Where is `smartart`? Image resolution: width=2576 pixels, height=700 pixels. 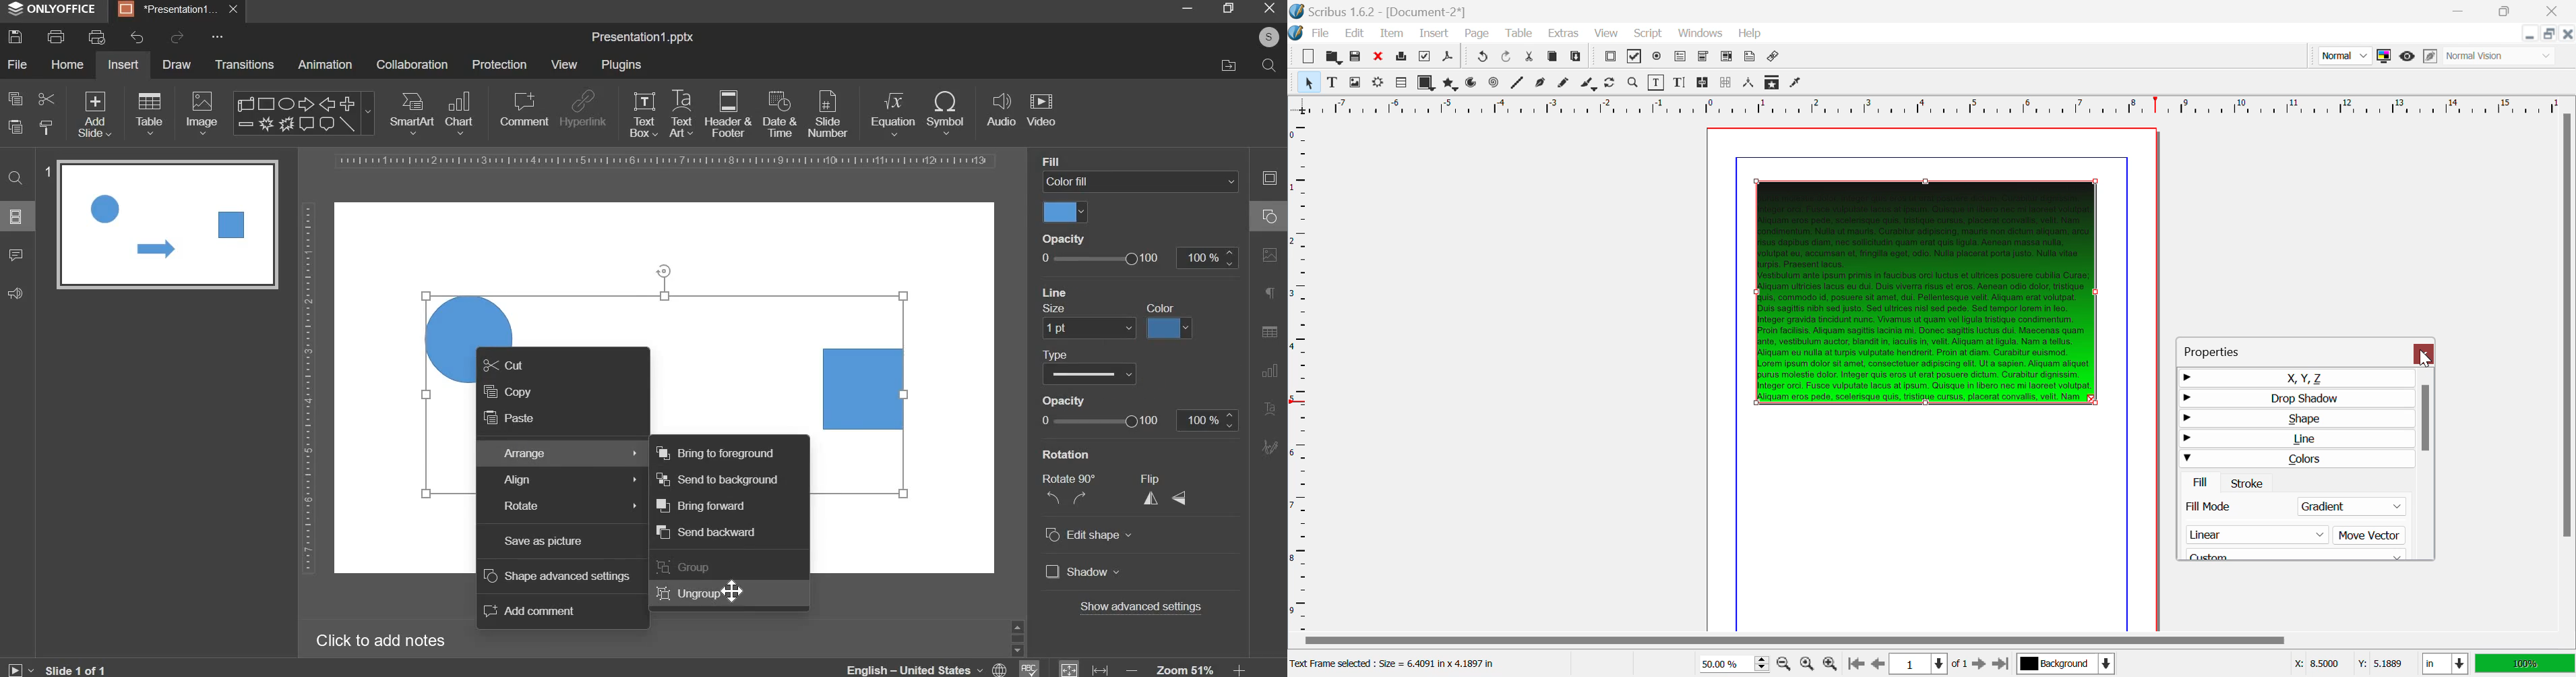 smartart is located at coordinates (412, 111).